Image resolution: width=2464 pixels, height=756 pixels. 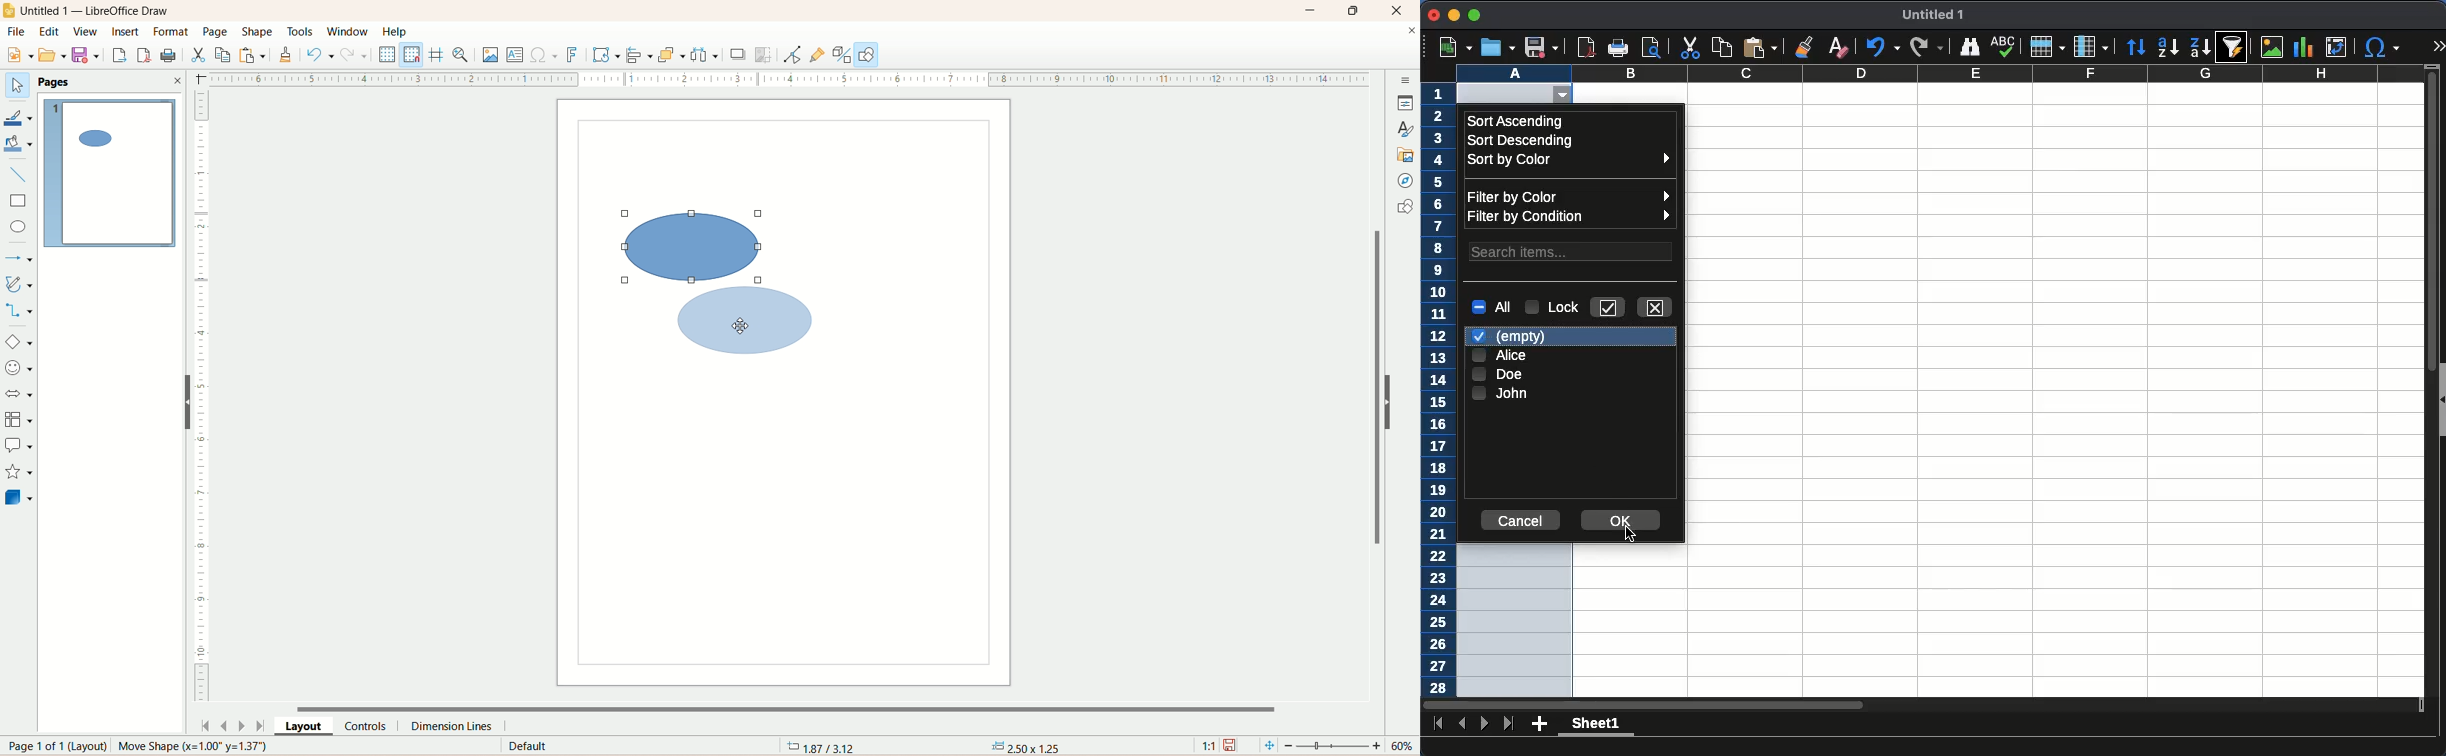 I want to click on maximize, so click(x=1473, y=15).